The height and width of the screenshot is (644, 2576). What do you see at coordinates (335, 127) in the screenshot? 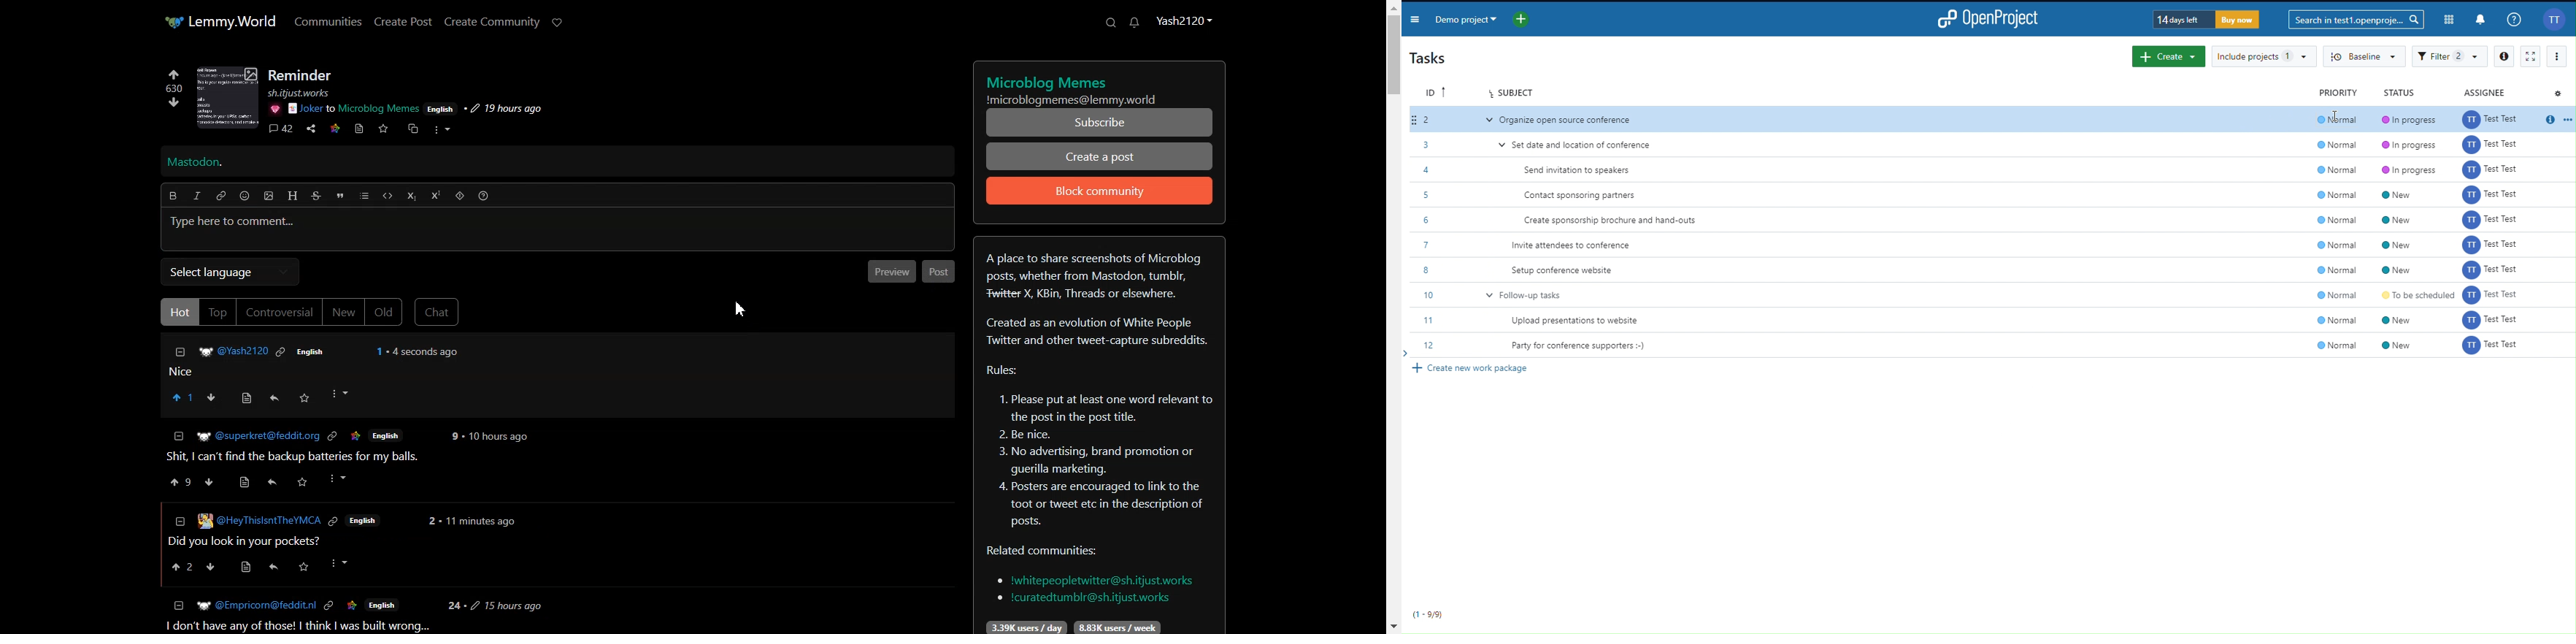
I see `Link` at bounding box center [335, 127].